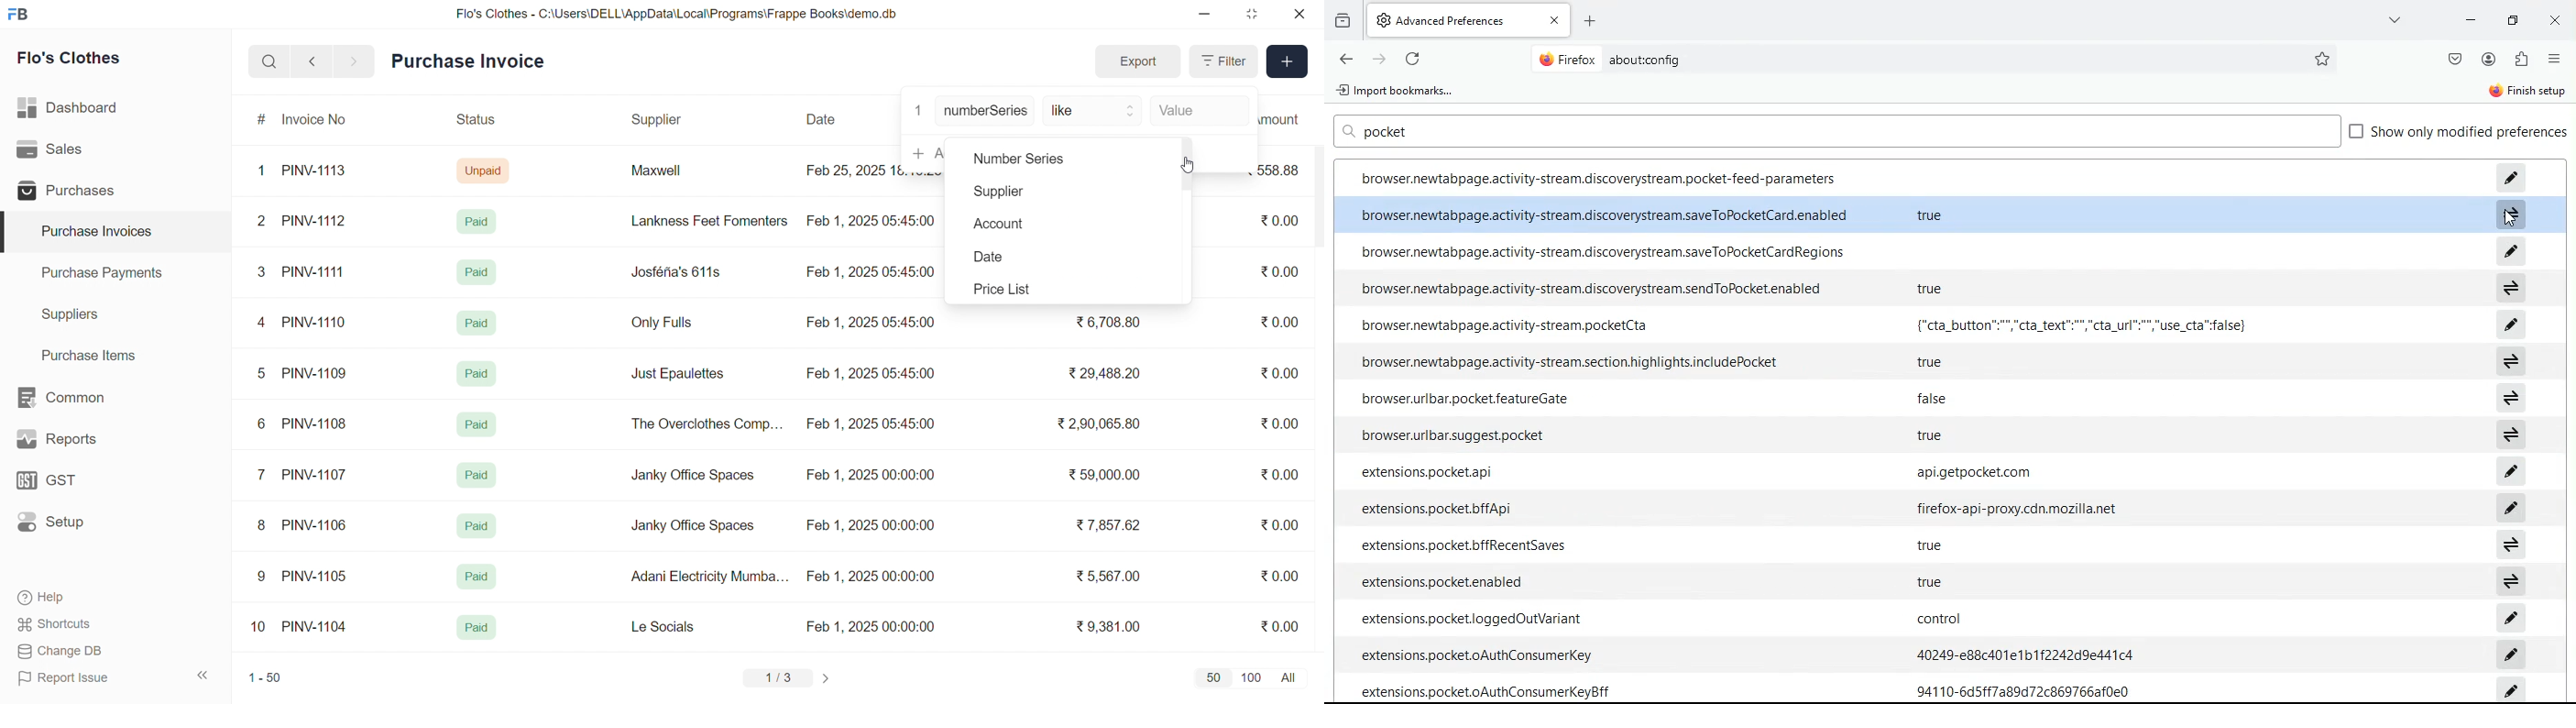 The width and height of the screenshot is (2576, 728). I want to click on 1/3, so click(779, 679).